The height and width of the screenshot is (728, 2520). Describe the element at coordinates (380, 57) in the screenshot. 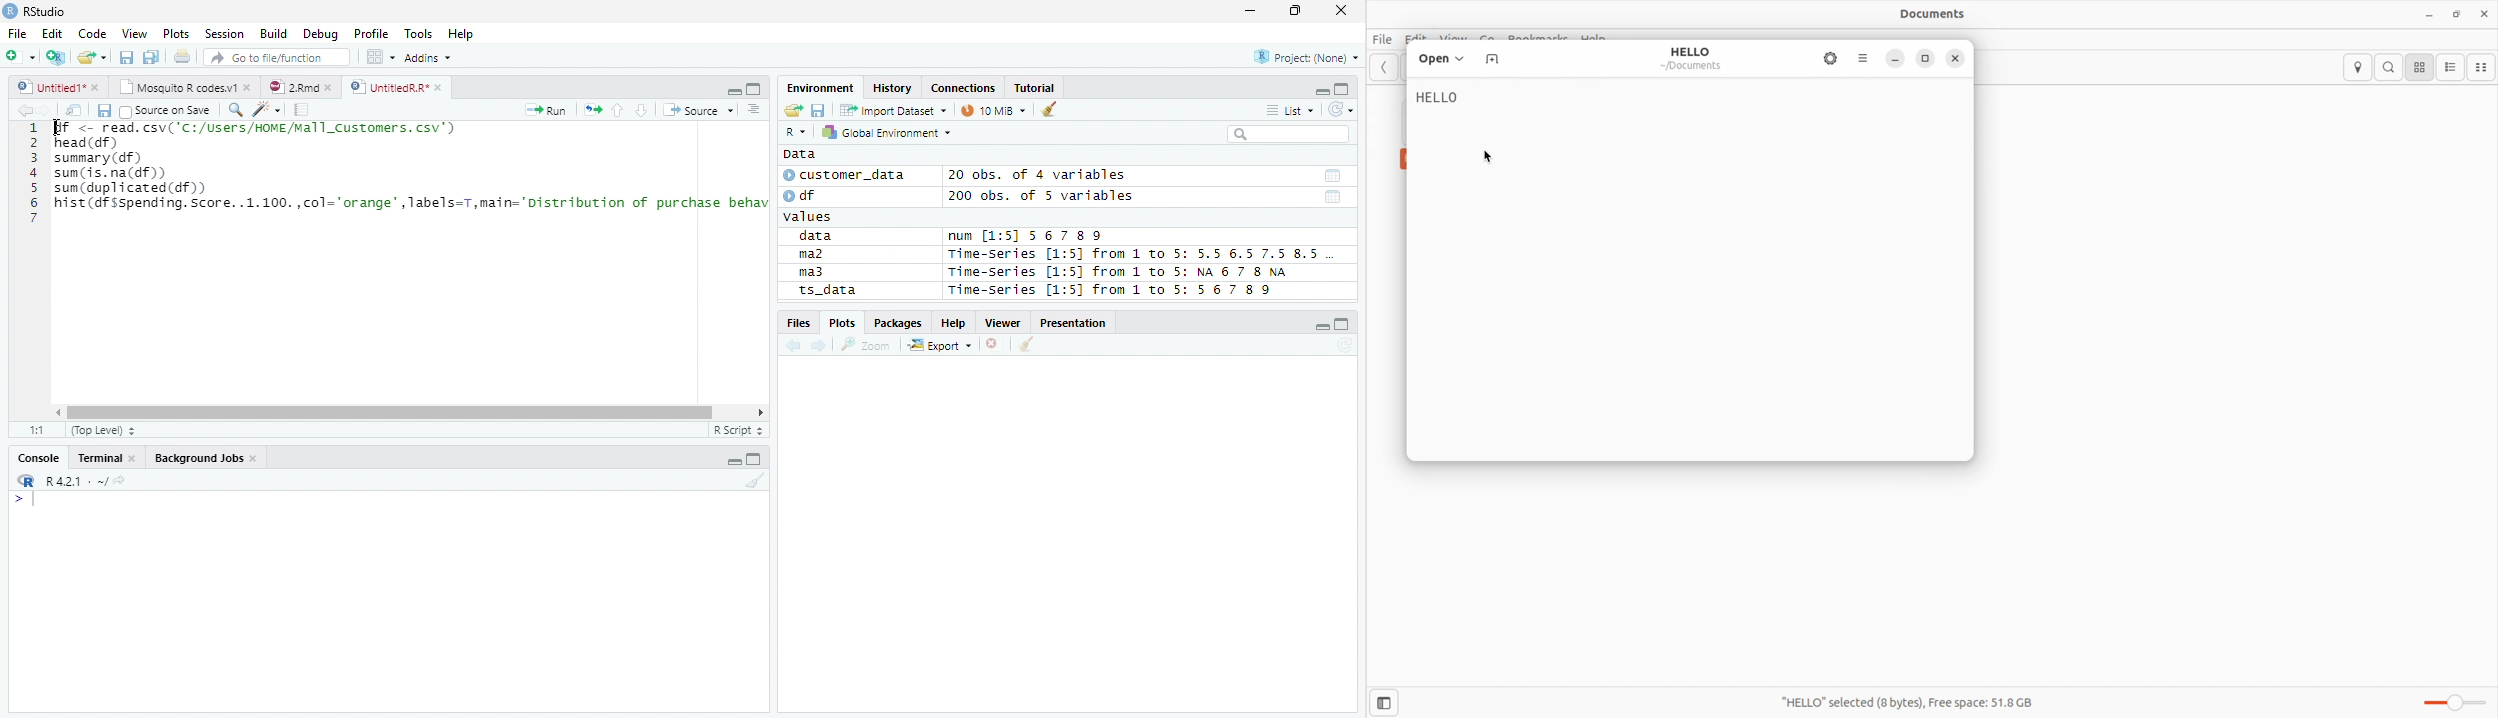

I see `Workplace panes` at that location.